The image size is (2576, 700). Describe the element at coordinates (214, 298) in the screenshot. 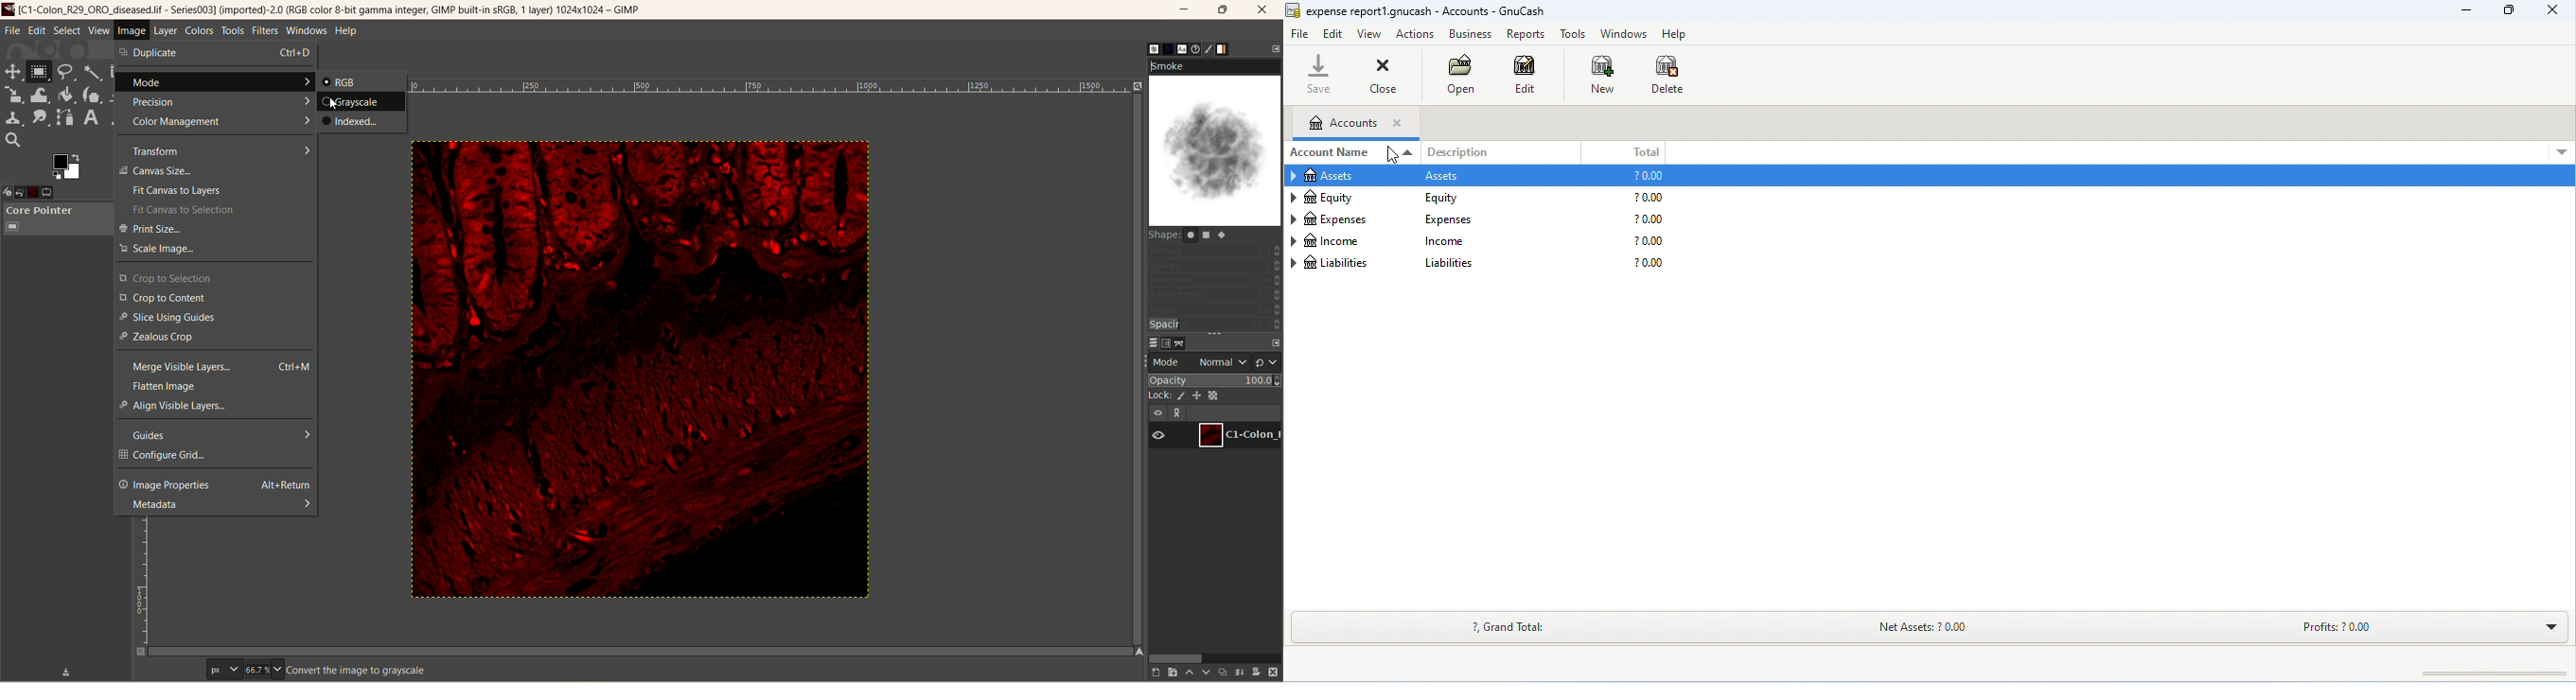

I see `crop to content` at that location.